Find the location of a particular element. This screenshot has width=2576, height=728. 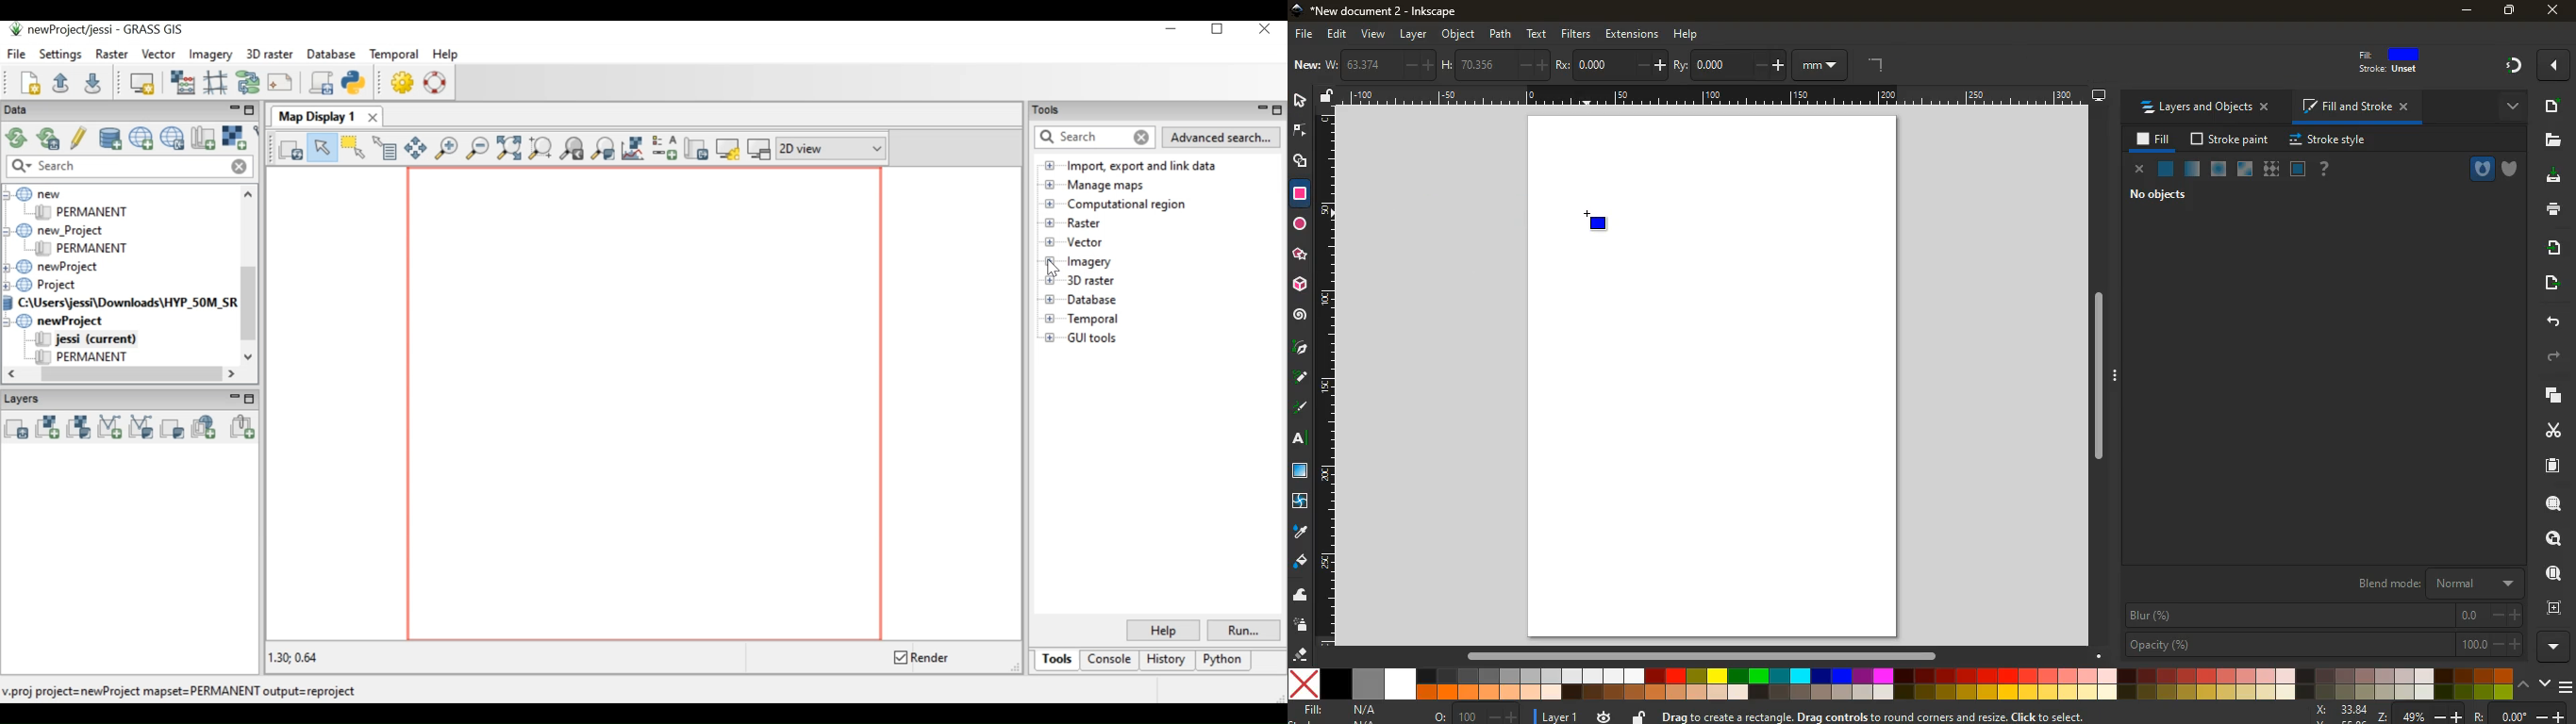

layers is located at coordinates (2553, 396).